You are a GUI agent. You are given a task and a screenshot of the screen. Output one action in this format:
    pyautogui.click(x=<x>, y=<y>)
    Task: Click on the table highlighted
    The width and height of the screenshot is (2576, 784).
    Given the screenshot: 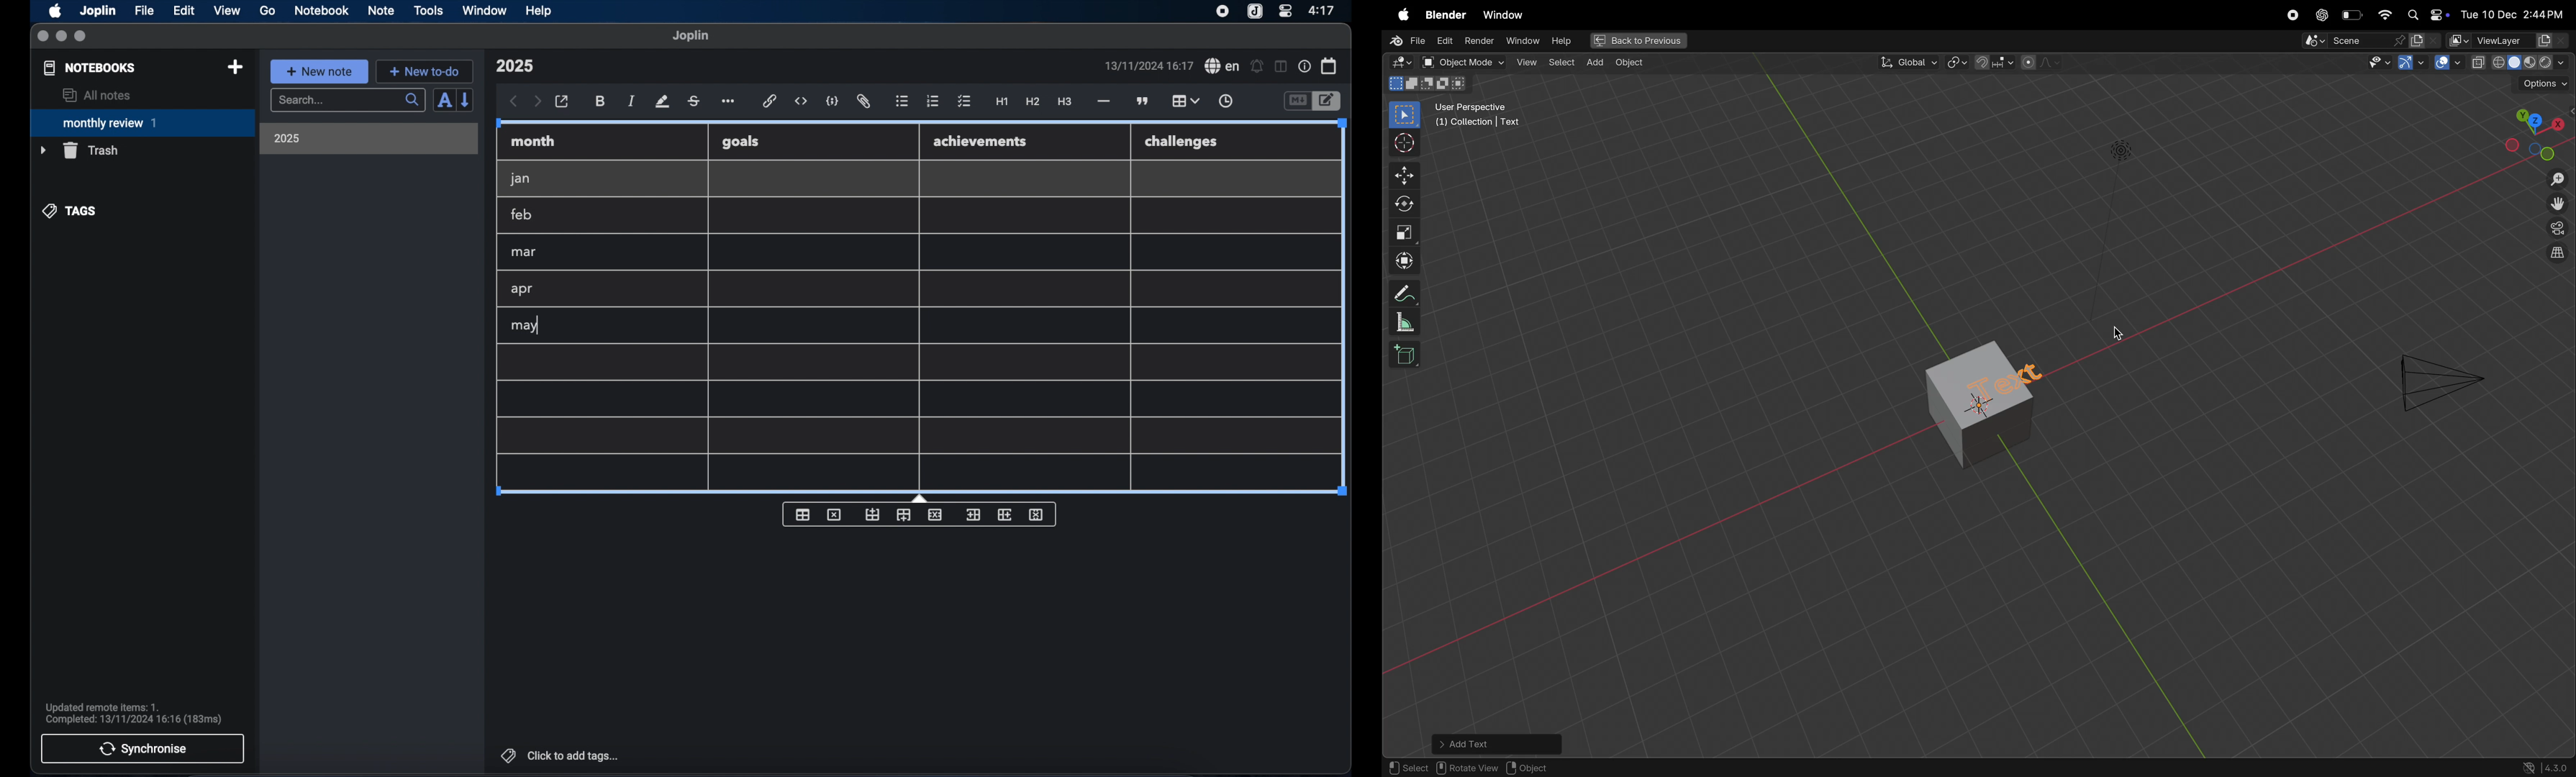 What is the action you would take?
    pyautogui.click(x=1184, y=101)
    